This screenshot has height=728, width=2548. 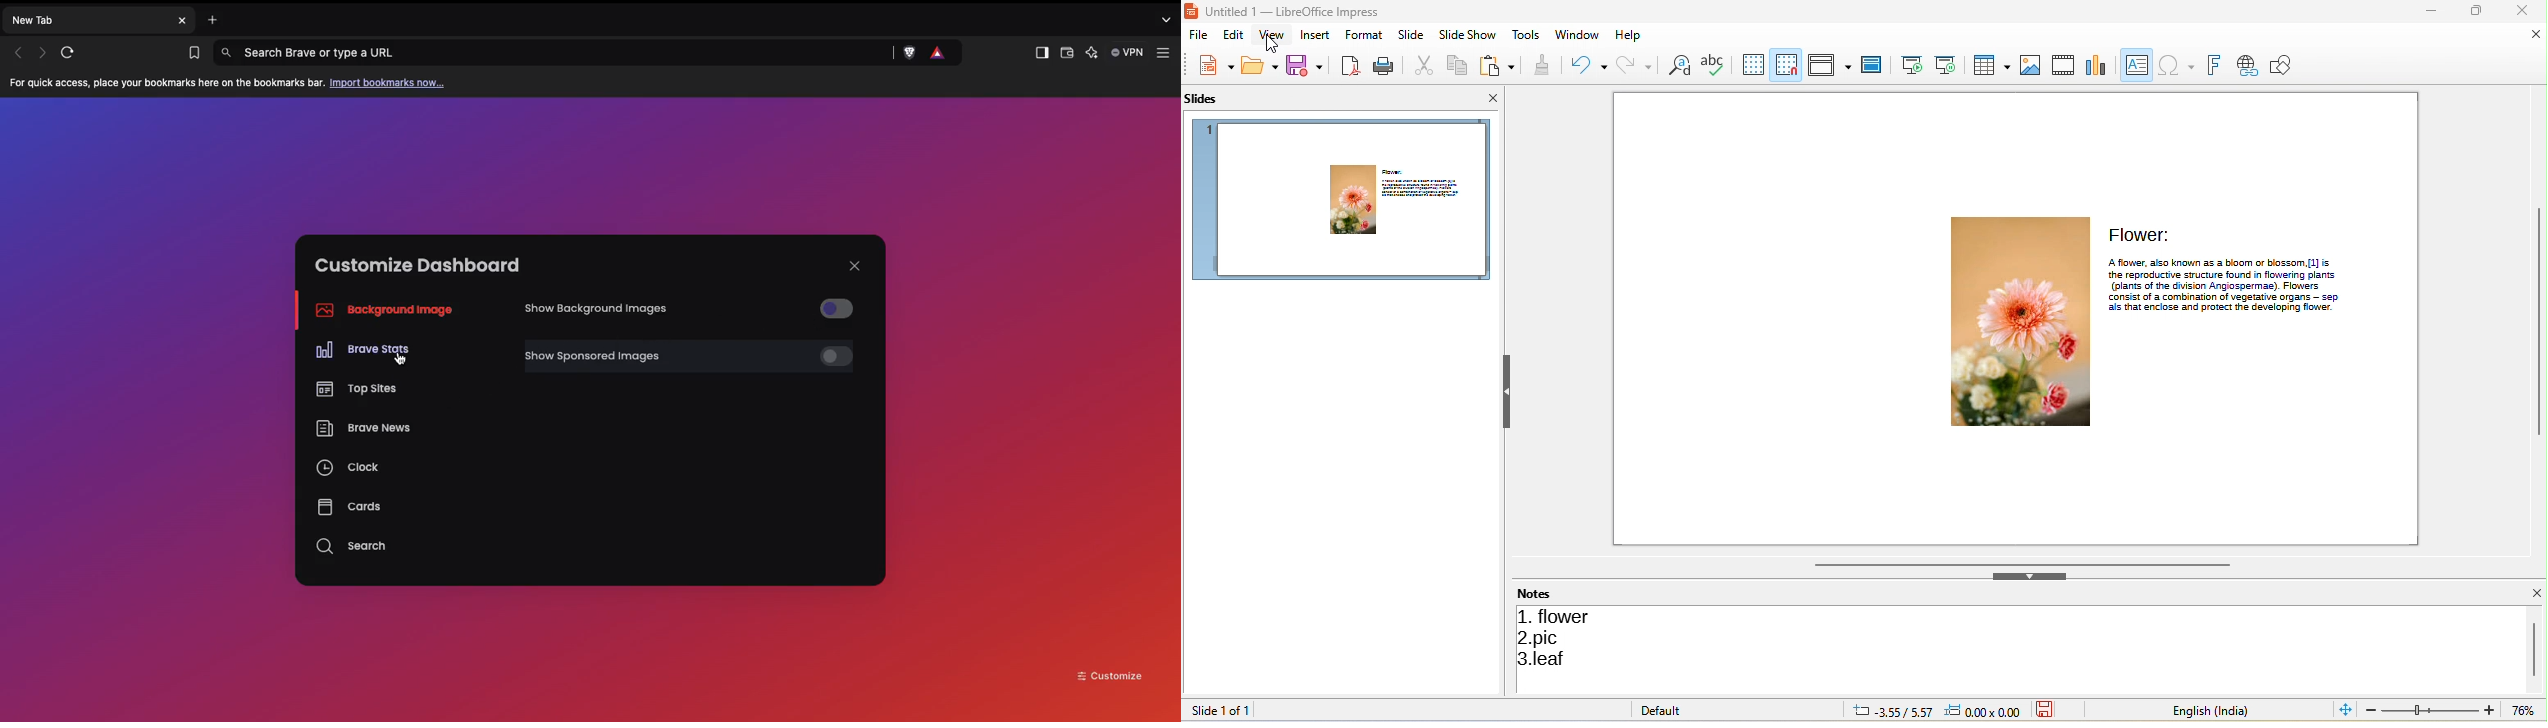 I want to click on edit, so click(x=1228, y=35).